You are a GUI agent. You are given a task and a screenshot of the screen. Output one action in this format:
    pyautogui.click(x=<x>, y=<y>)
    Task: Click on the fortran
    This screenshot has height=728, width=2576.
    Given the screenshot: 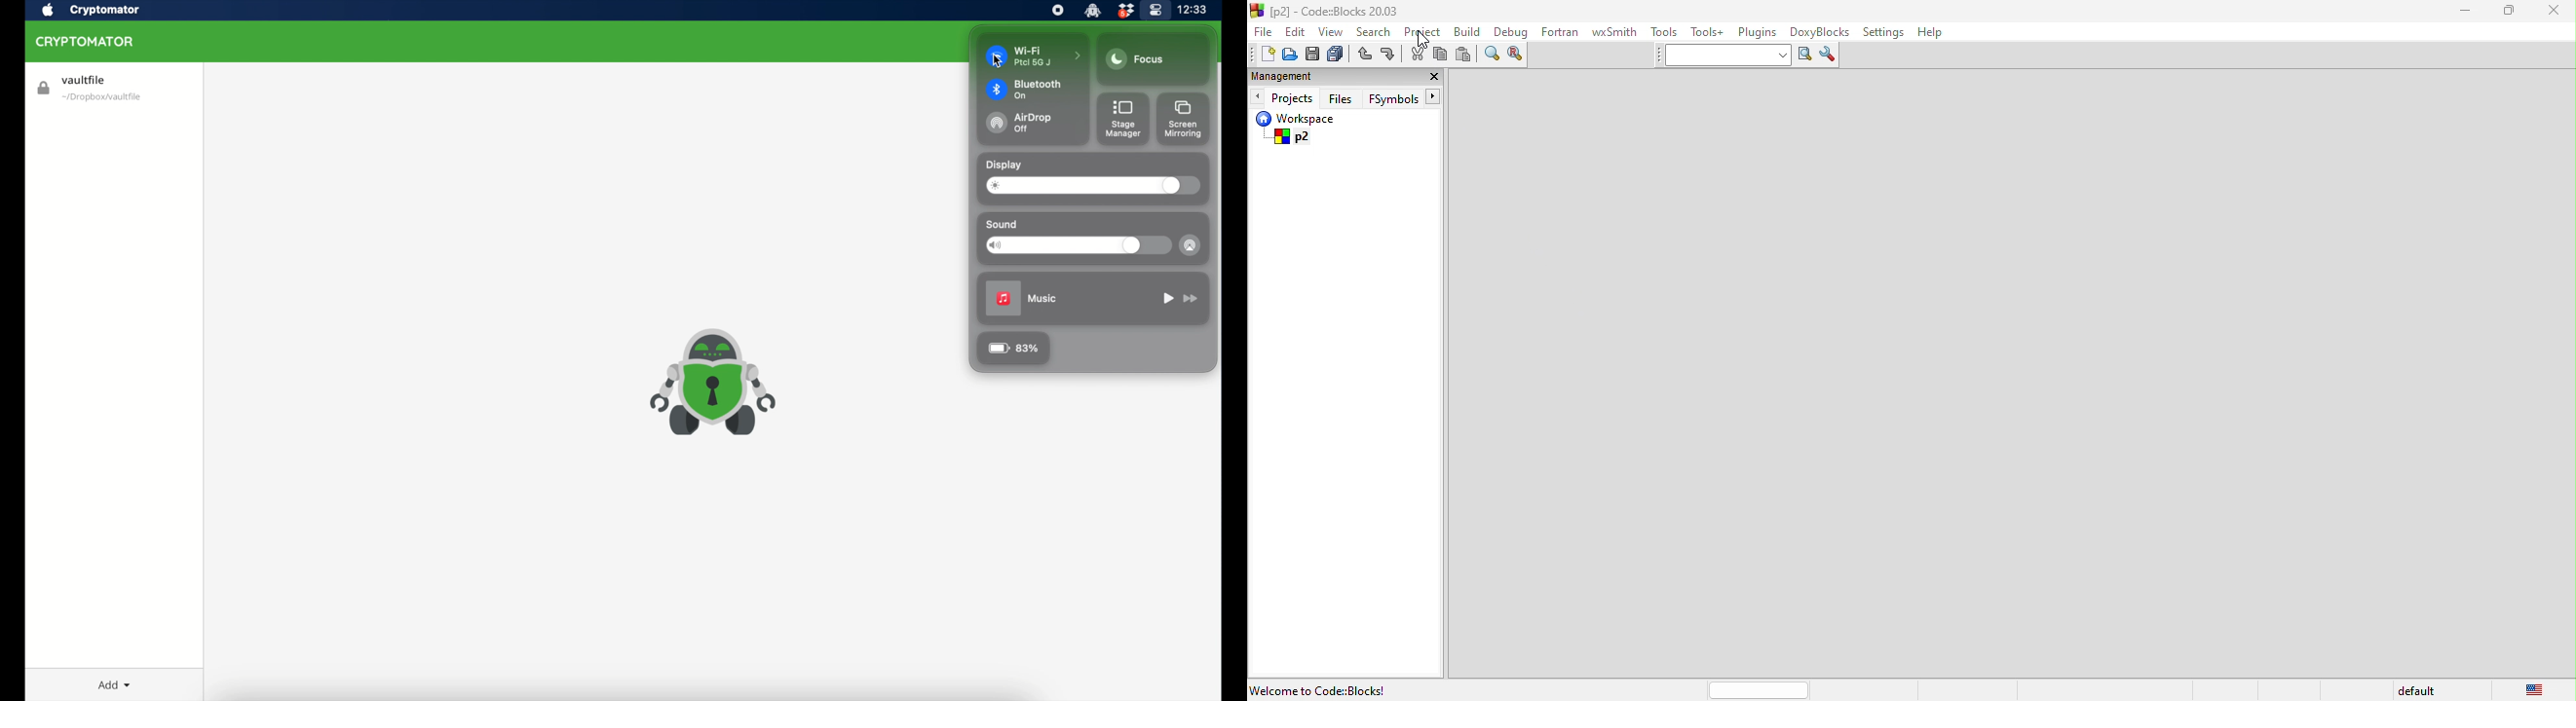 What is the action you would take?
    pyautogui.click(x=1562, y=31)
    